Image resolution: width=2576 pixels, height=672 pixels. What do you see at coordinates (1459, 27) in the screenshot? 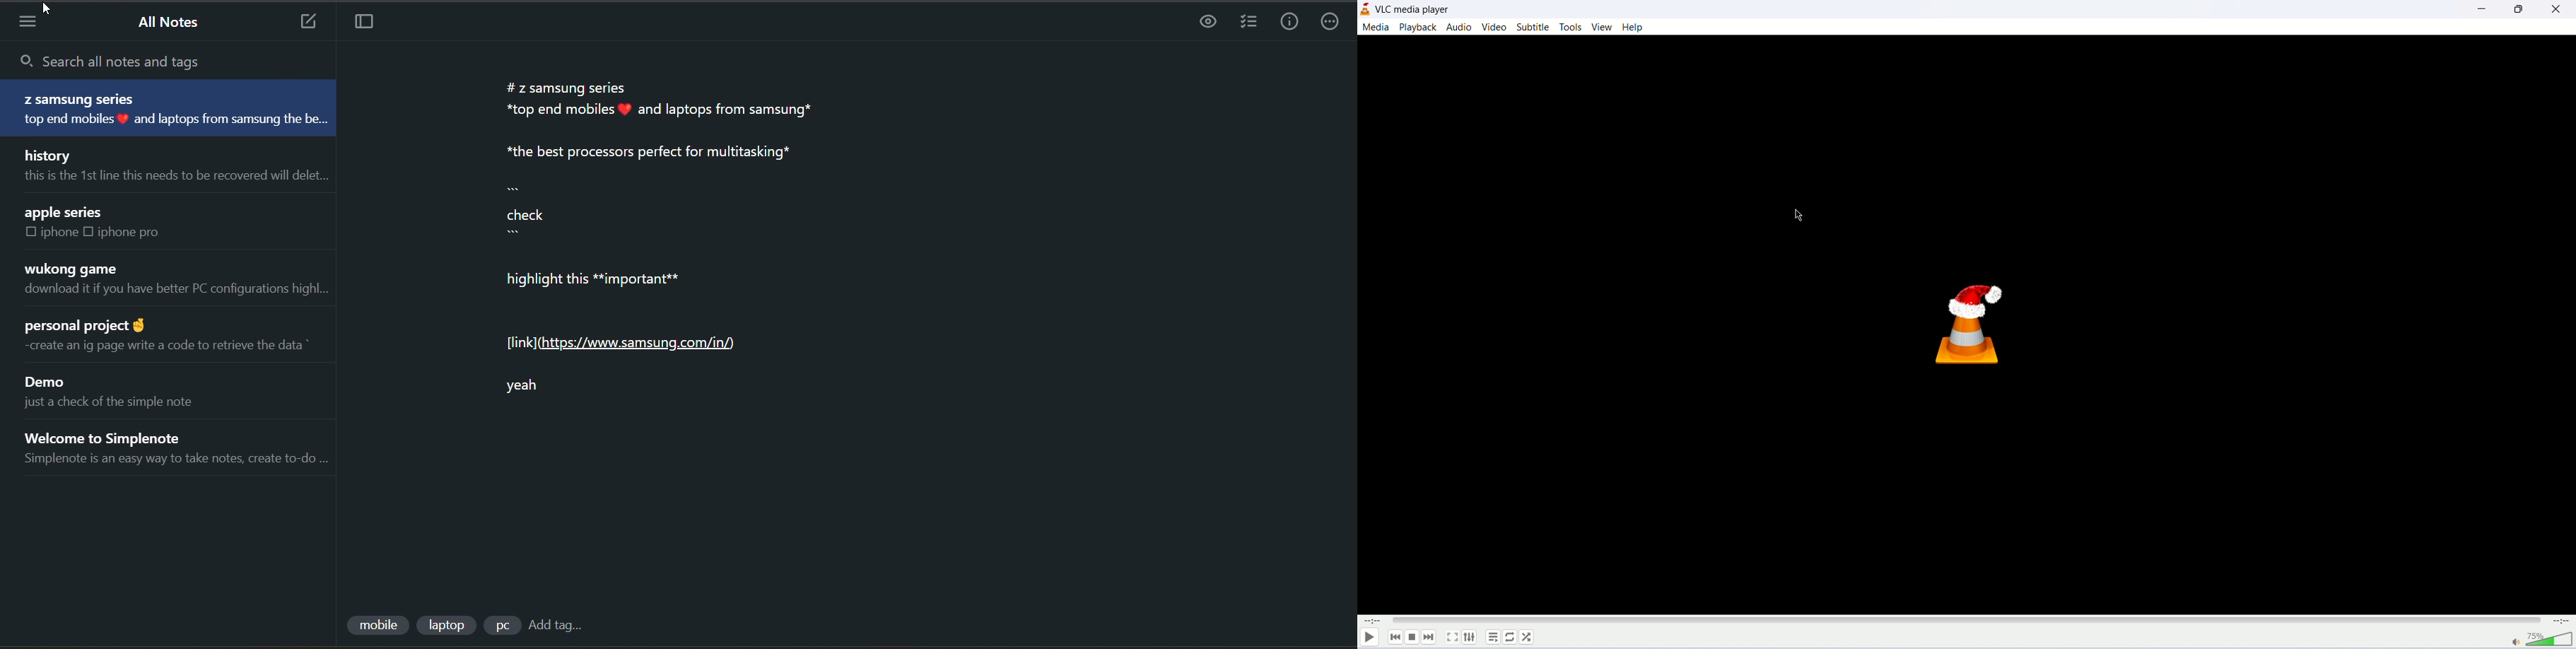
I see `audio` at bounding box center [1459, 27].